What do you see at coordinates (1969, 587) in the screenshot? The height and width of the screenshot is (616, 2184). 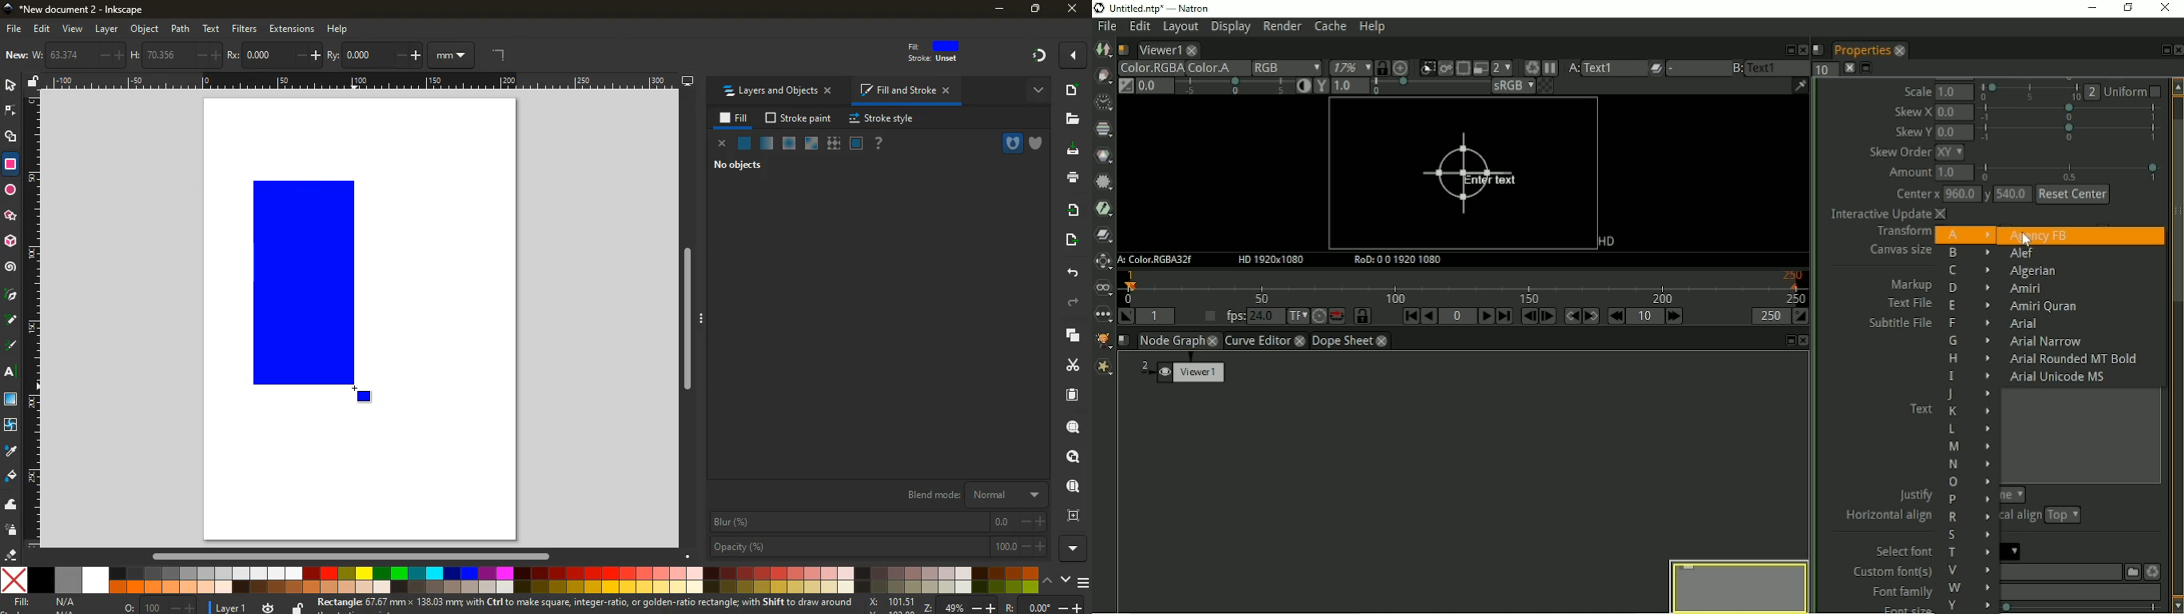 I see `W` at bounding box center [1969, 587].